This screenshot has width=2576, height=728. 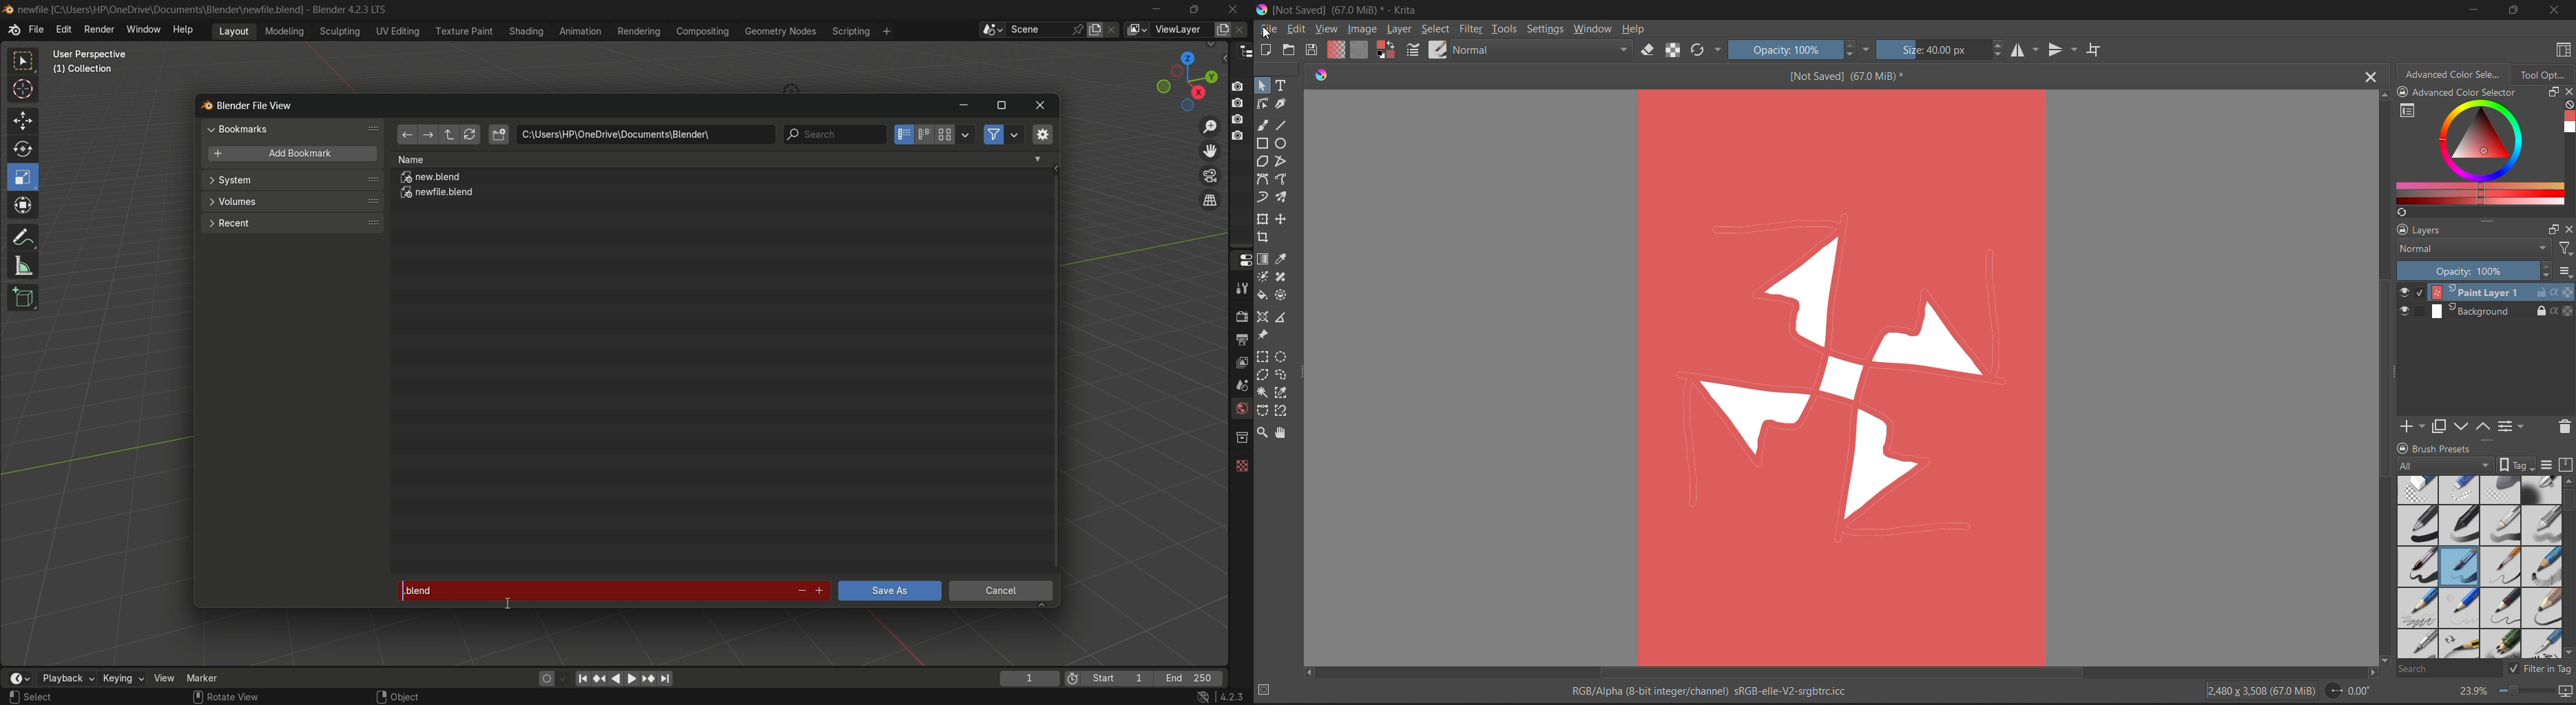 What do you see at coordinates (293, 181) in the screenshot?
I see `system` at bounding box center [293, 181].